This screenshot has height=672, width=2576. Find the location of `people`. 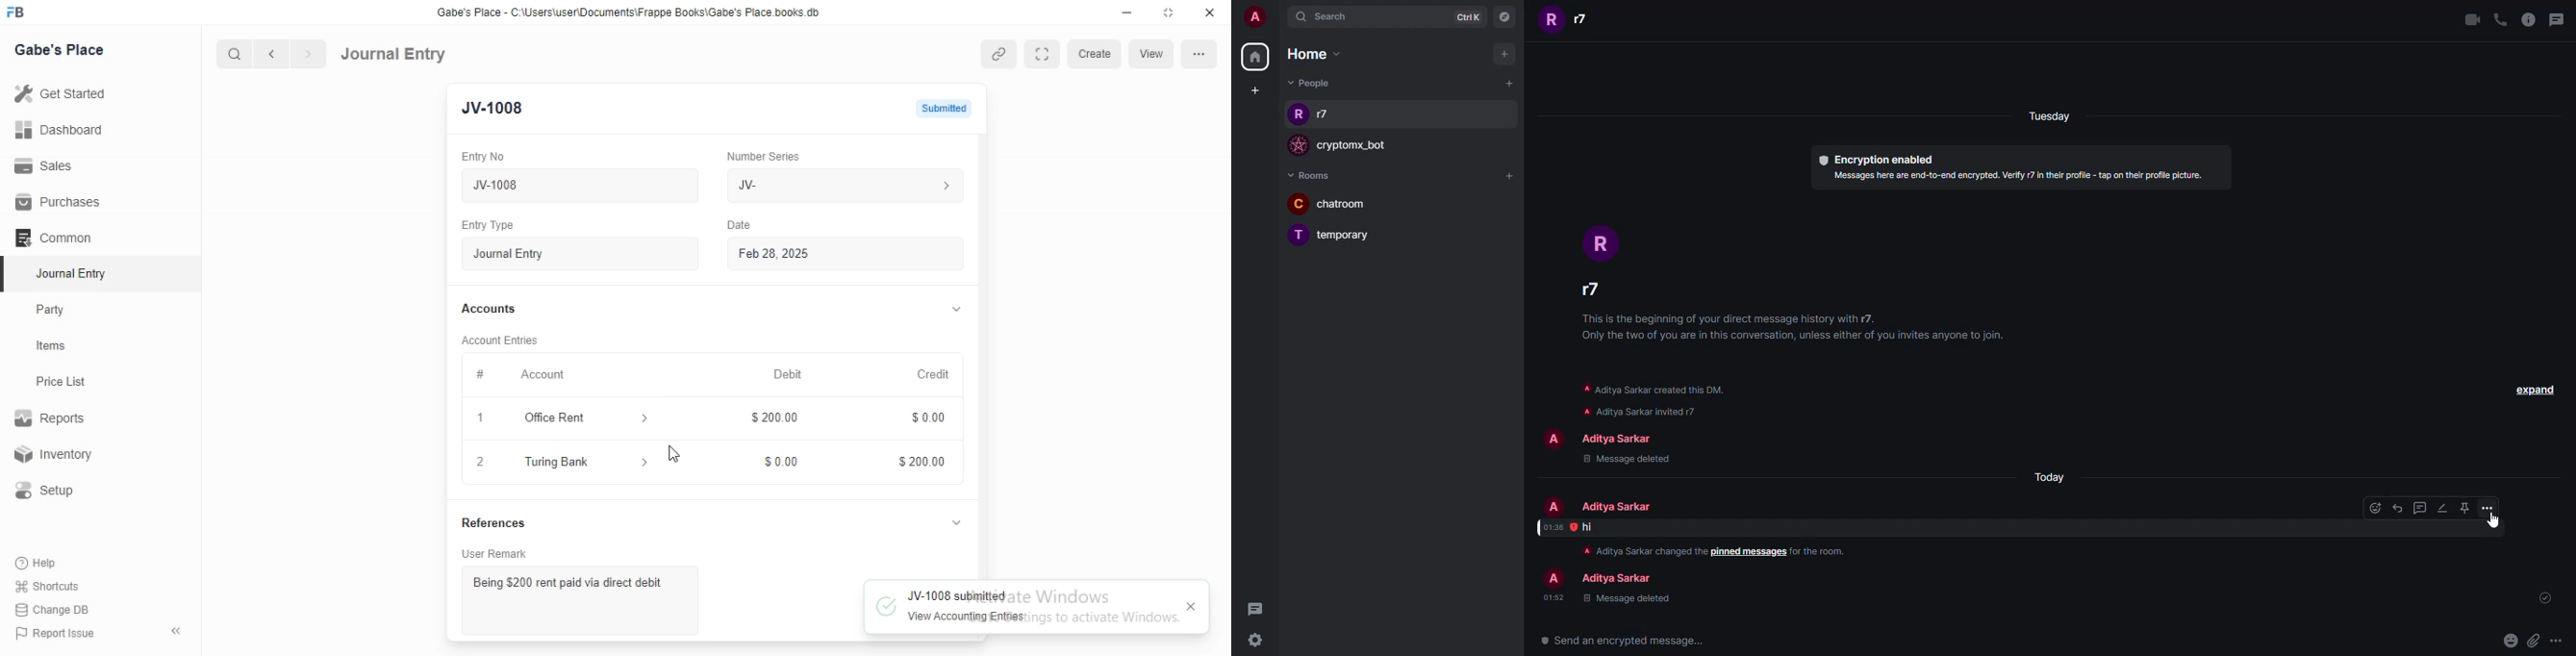

people is located at coordinates (1328, 115).